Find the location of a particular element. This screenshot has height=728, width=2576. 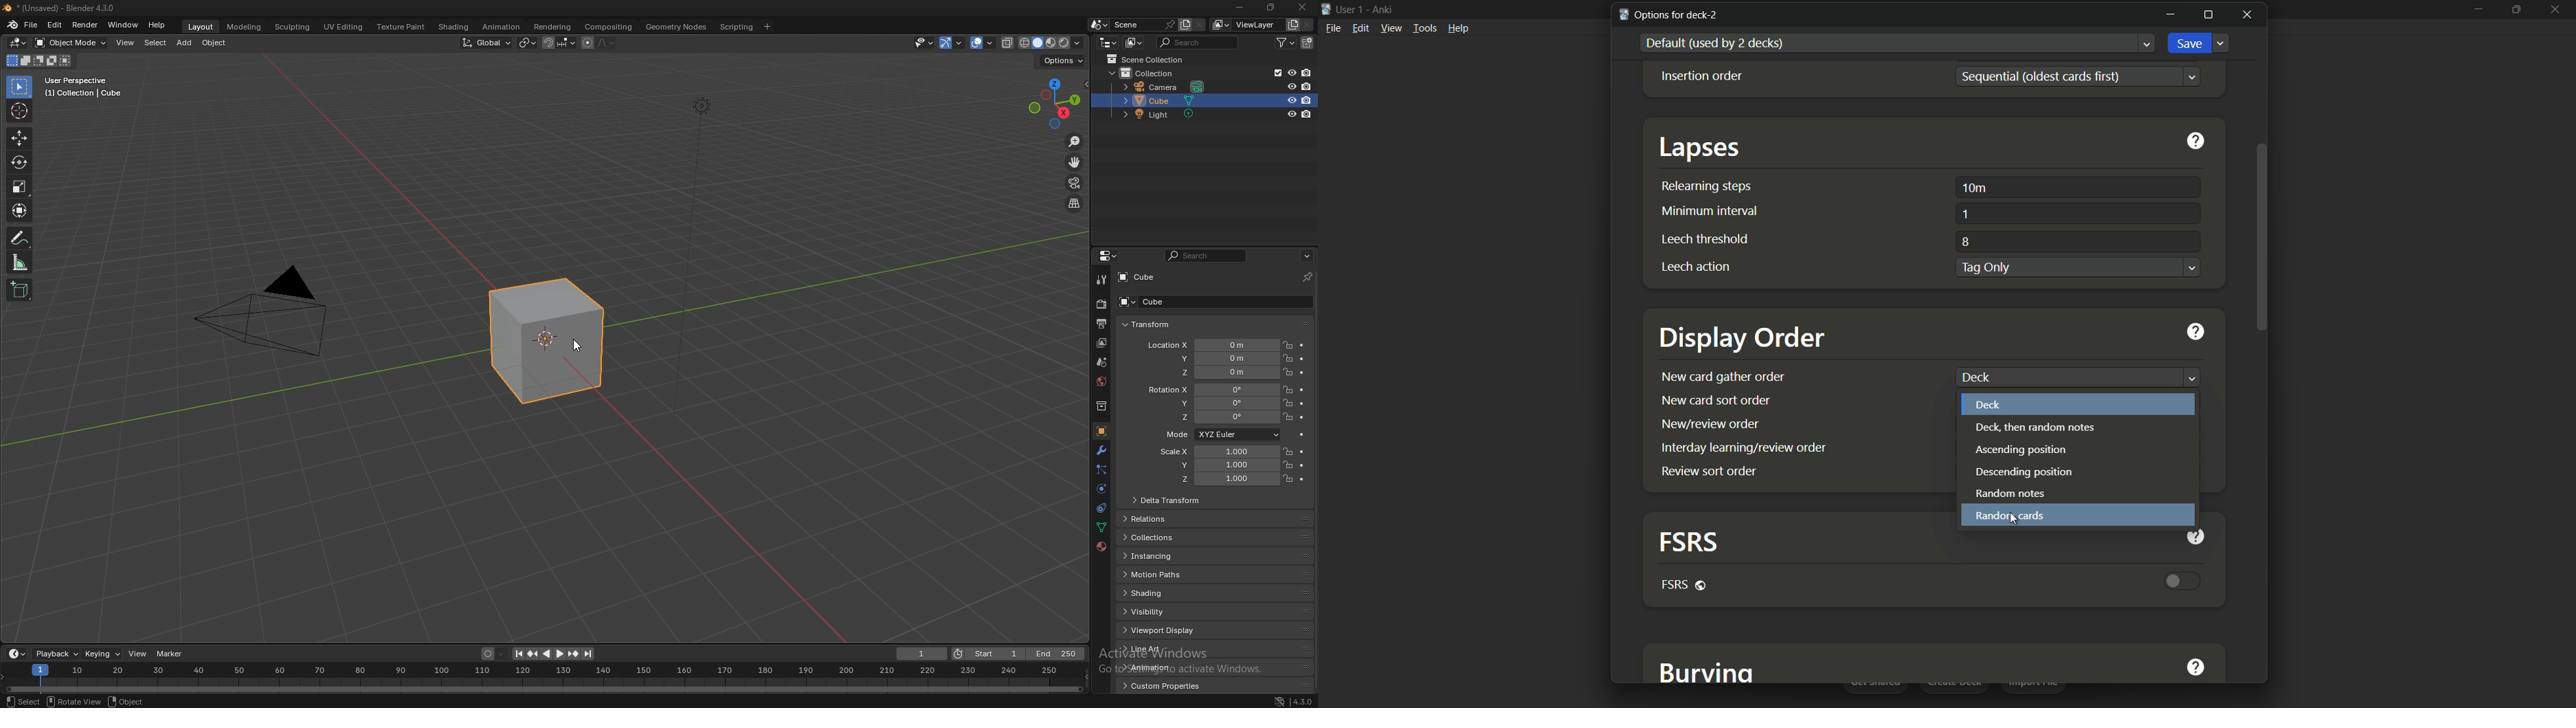

tool is located at coordinates (1102, 280).